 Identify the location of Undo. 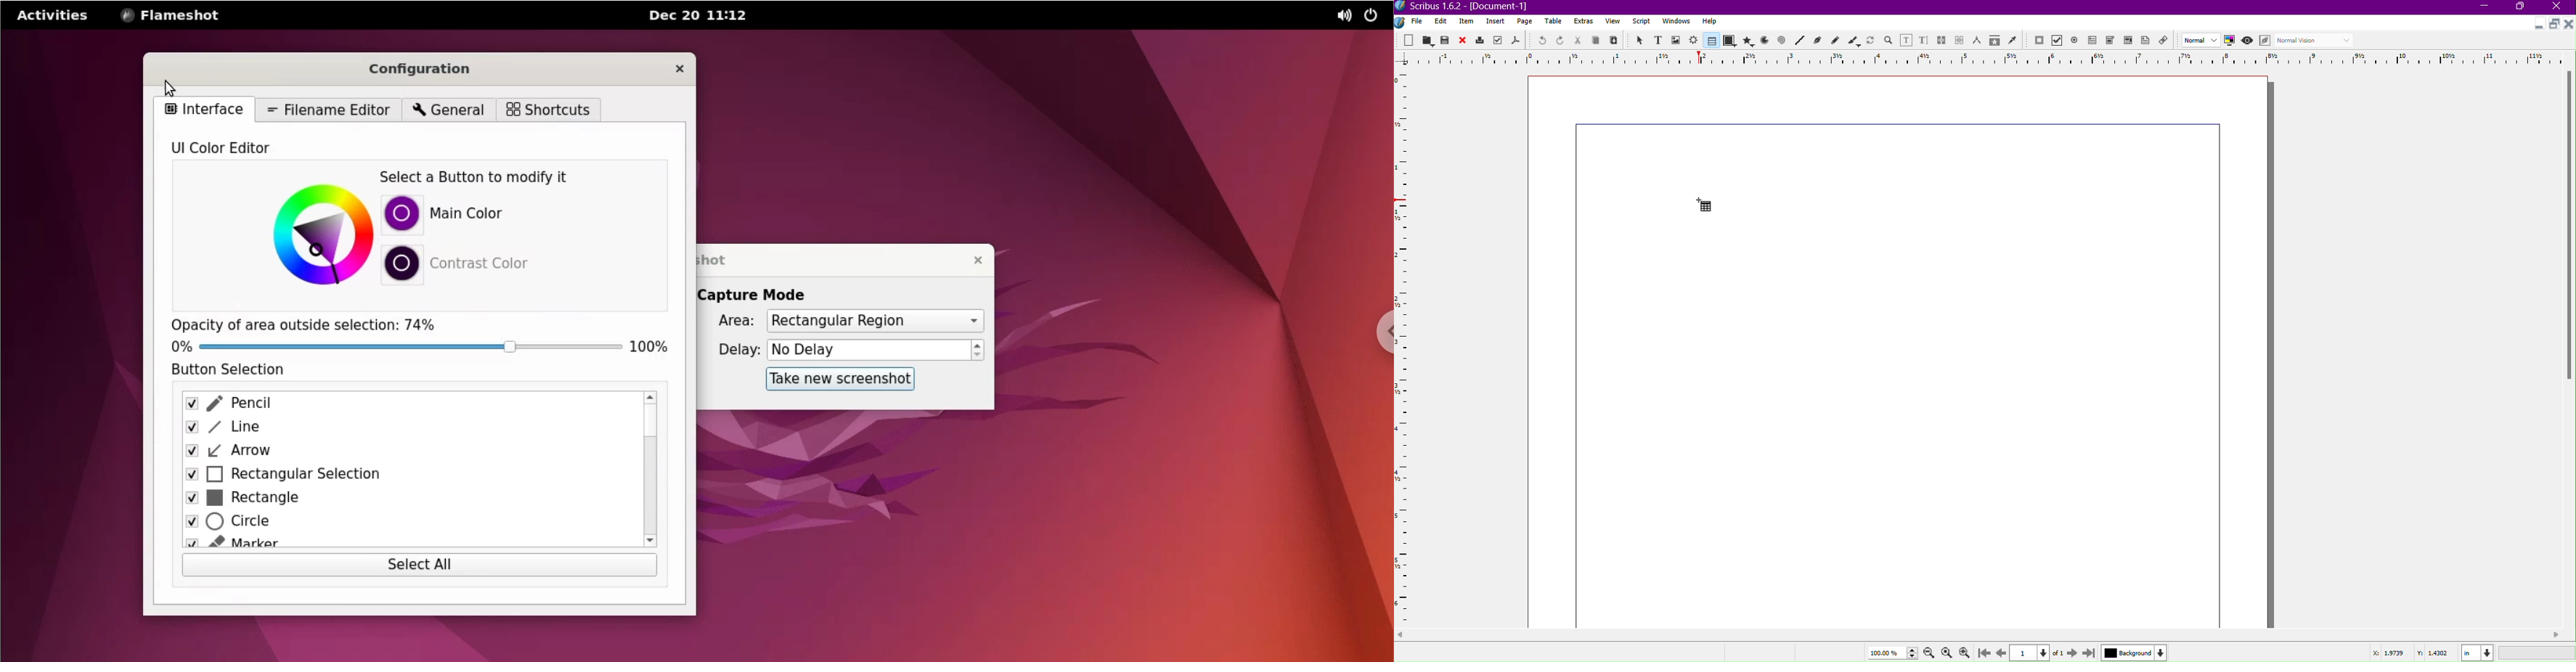
(1539, 40).